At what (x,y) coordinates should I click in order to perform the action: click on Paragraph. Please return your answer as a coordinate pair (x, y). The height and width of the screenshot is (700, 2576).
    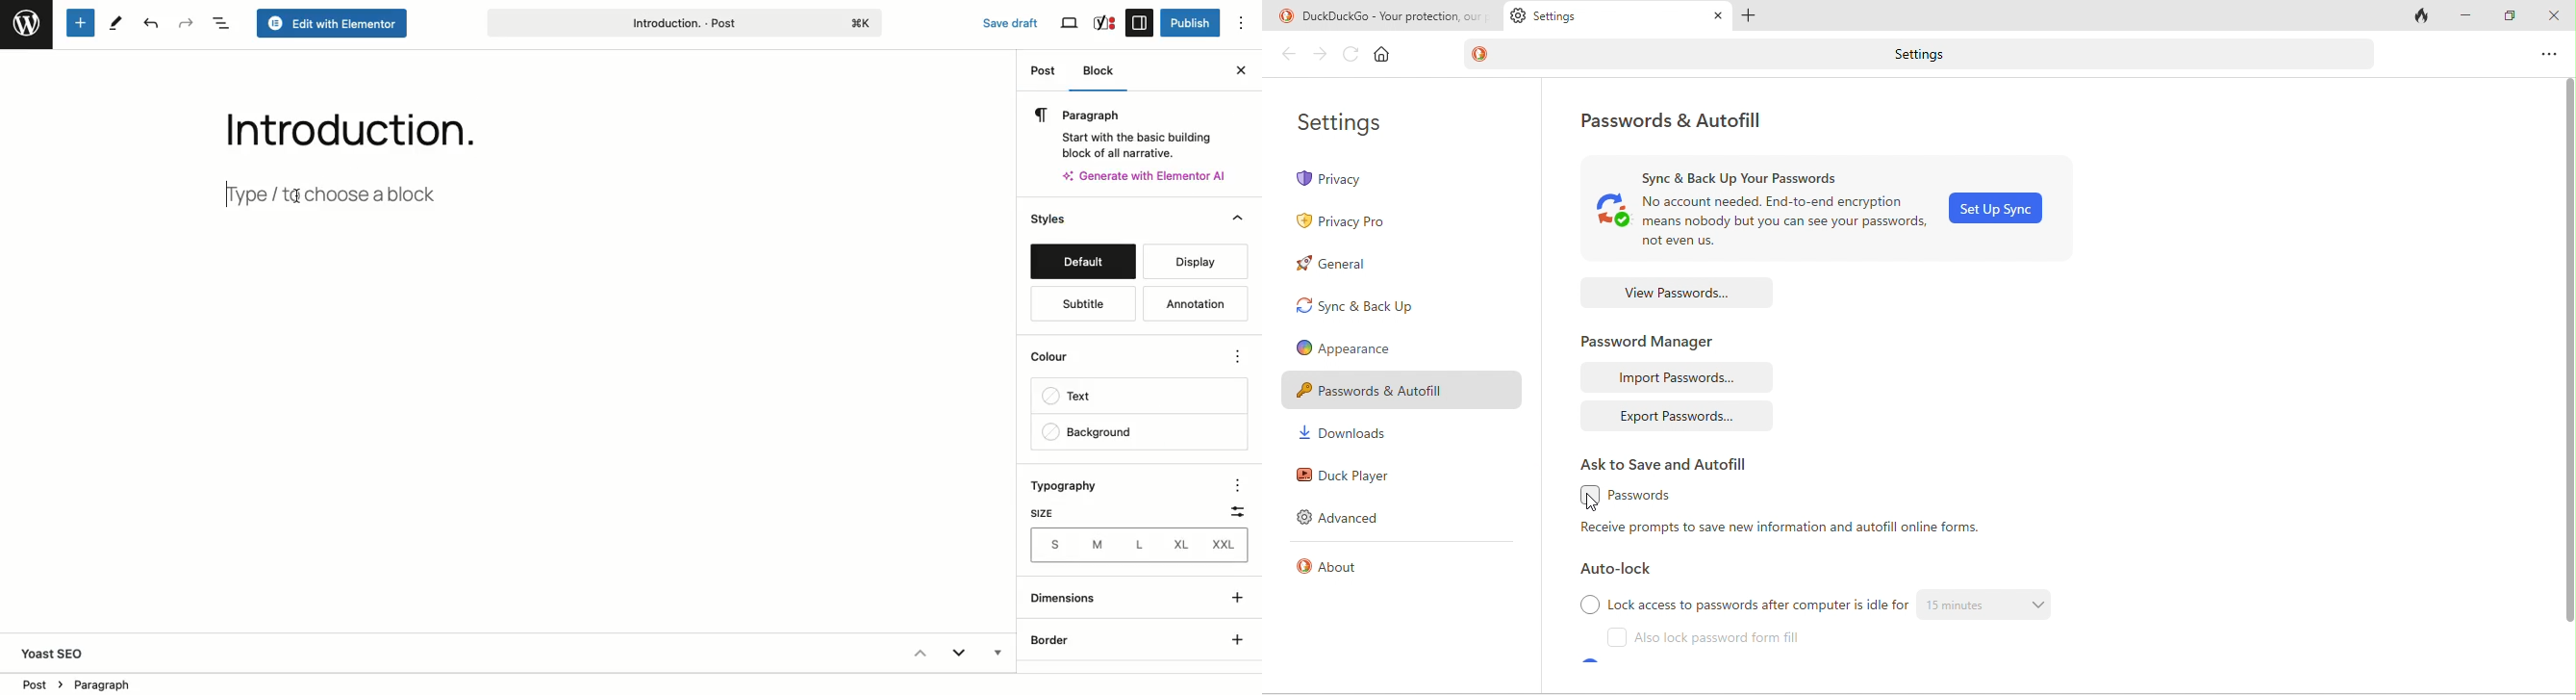
    Looking at the image, I should click on (1133, 130).